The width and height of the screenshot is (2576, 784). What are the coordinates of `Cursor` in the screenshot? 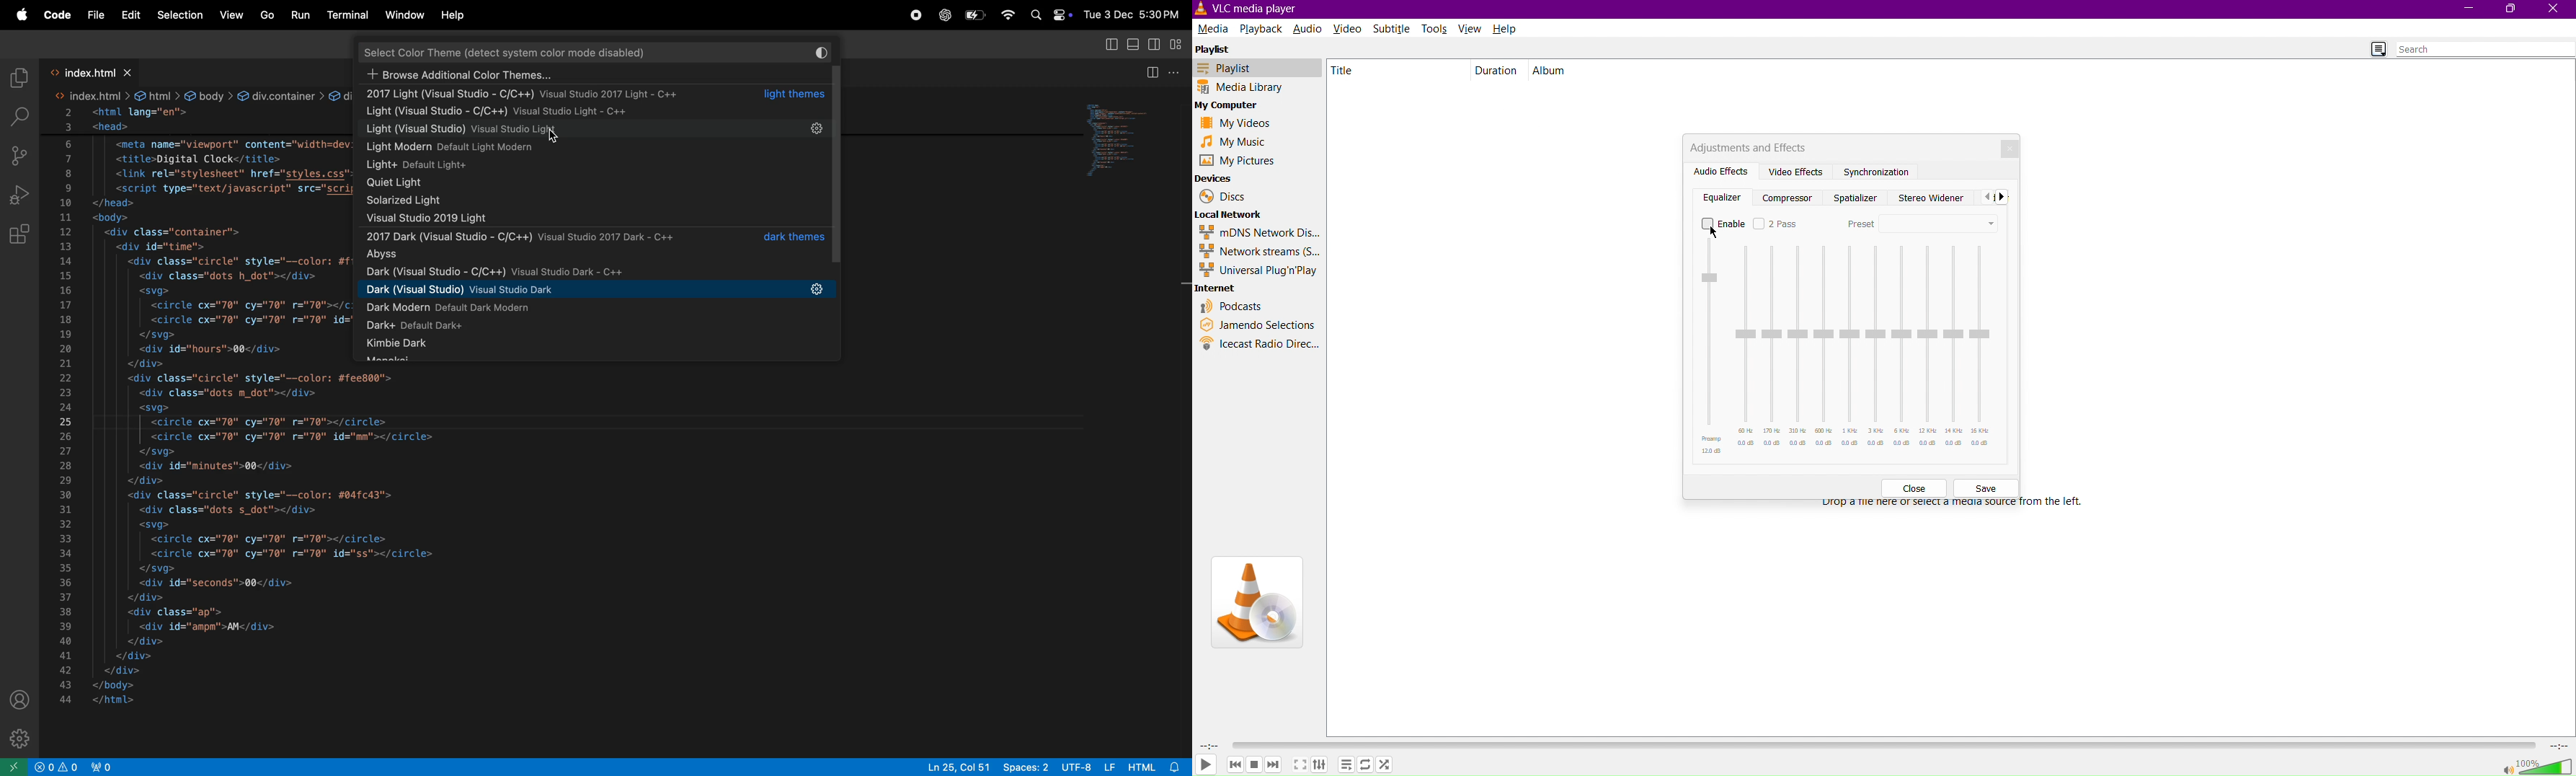 It's located at (554, 138).